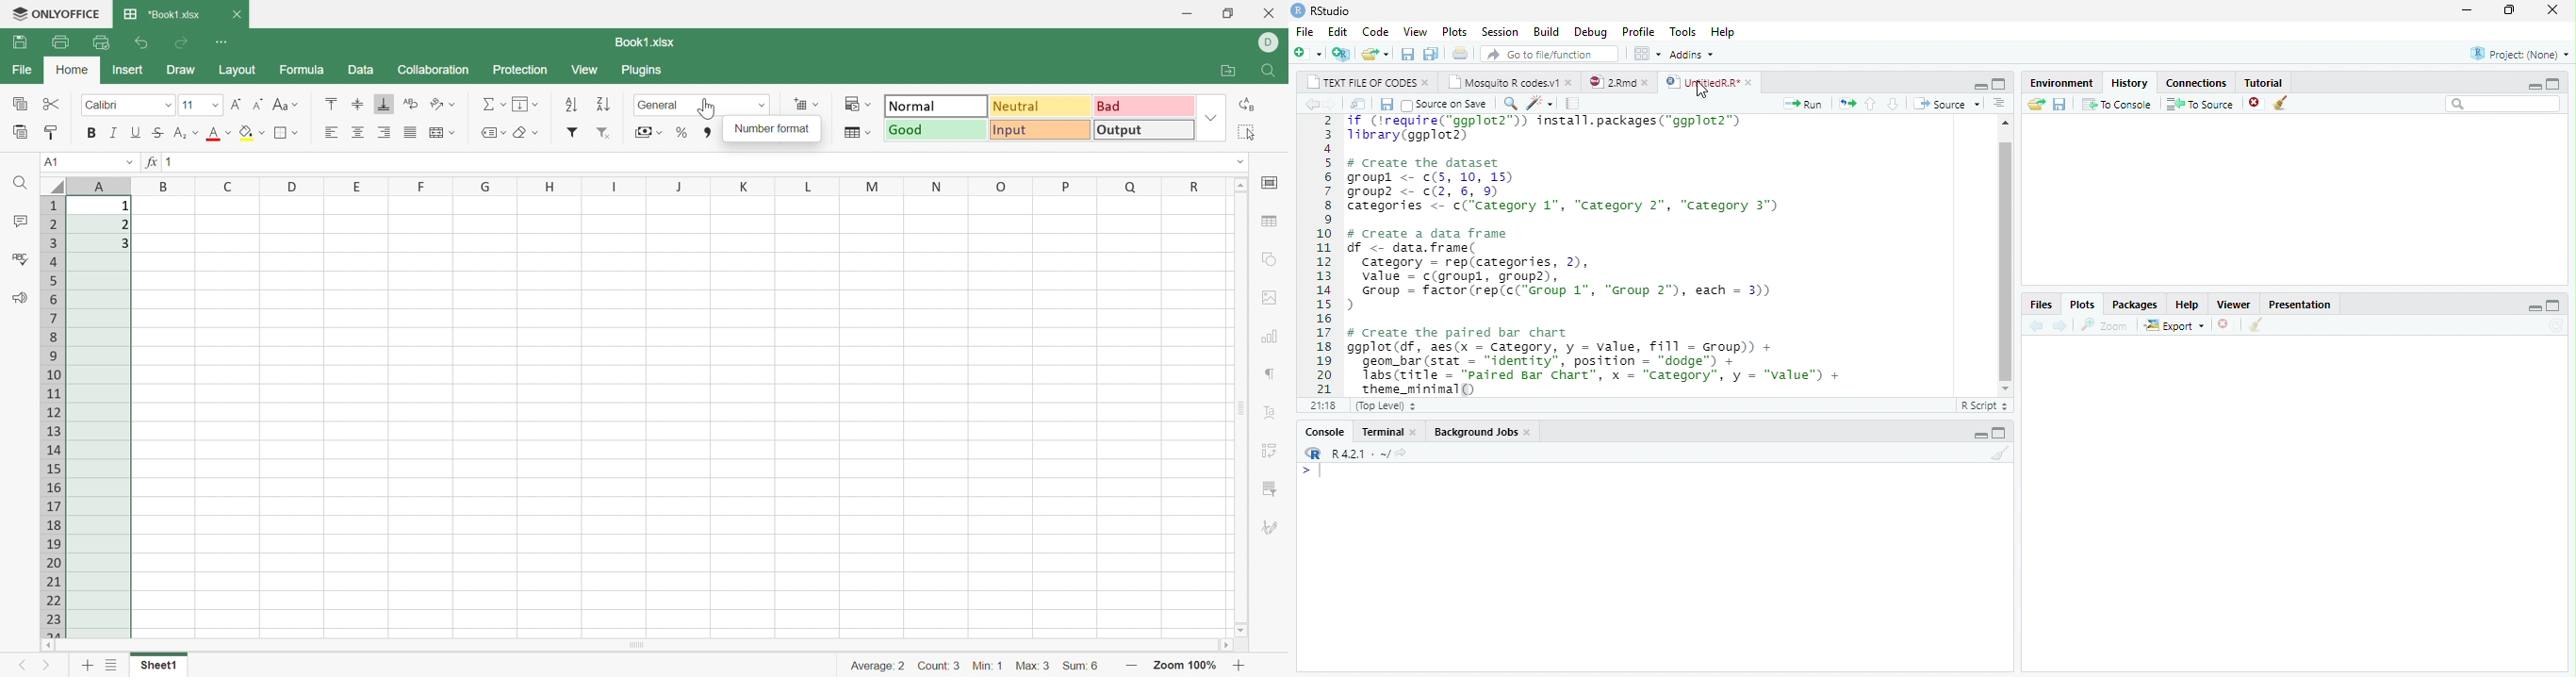  I want to click on tools, so click(1680, 31).